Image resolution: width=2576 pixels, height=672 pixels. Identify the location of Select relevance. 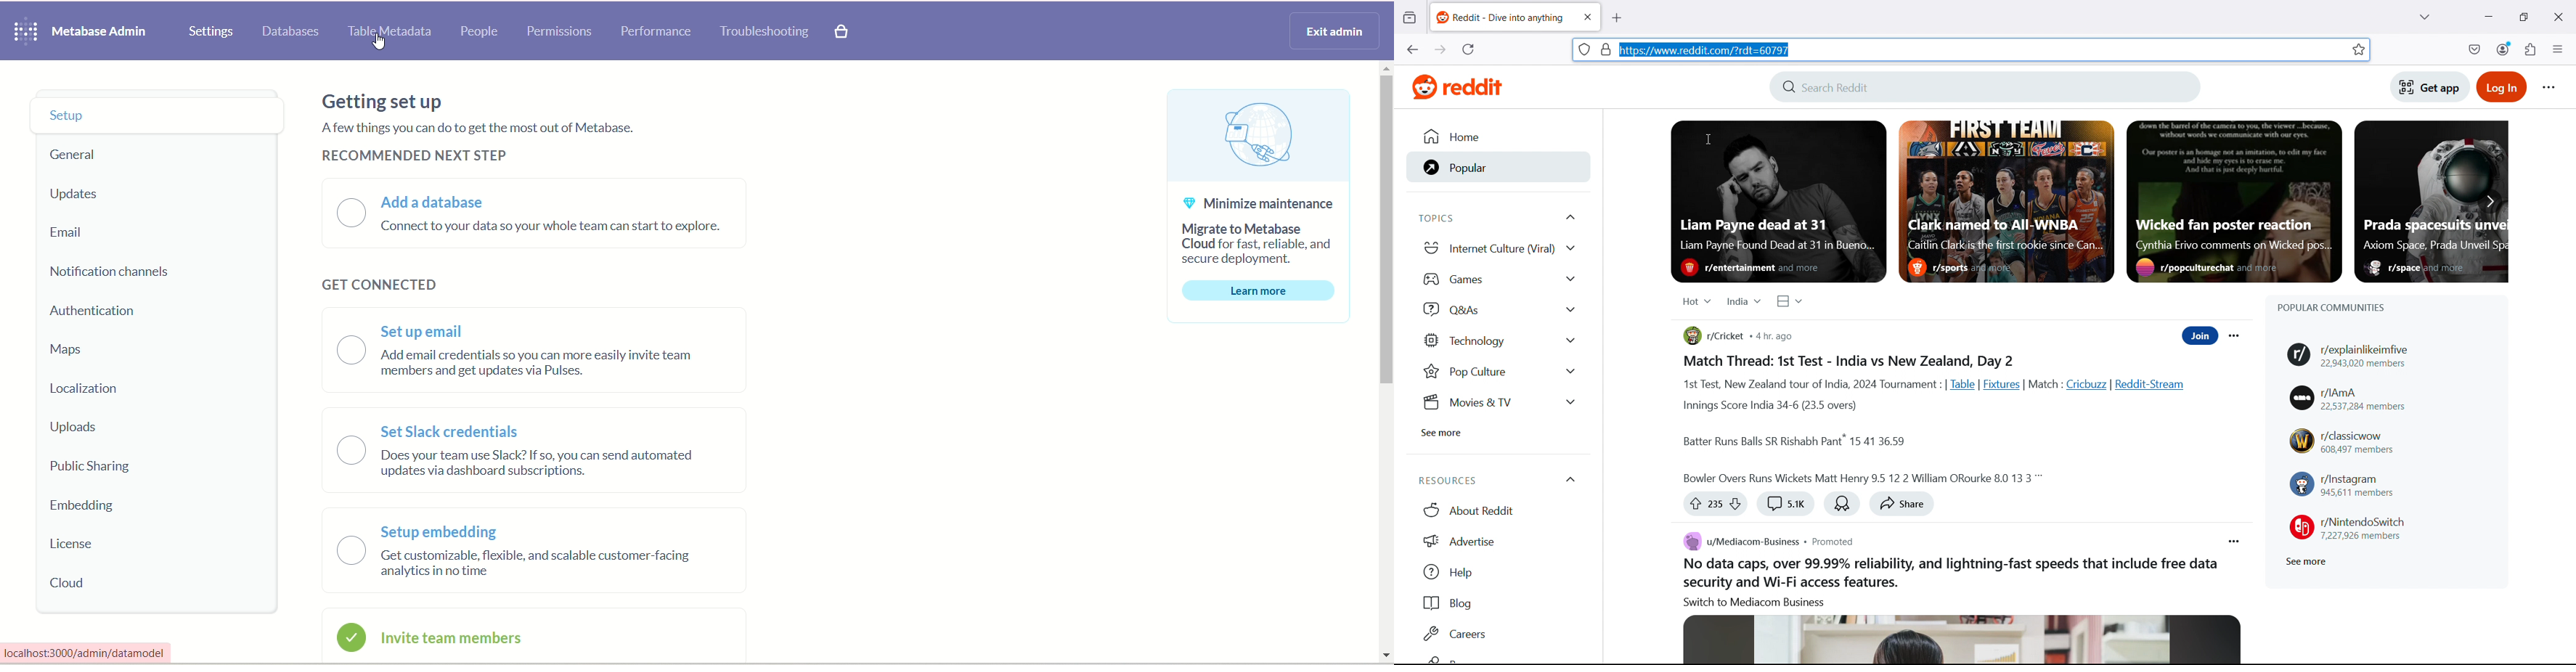
(1696, 300).